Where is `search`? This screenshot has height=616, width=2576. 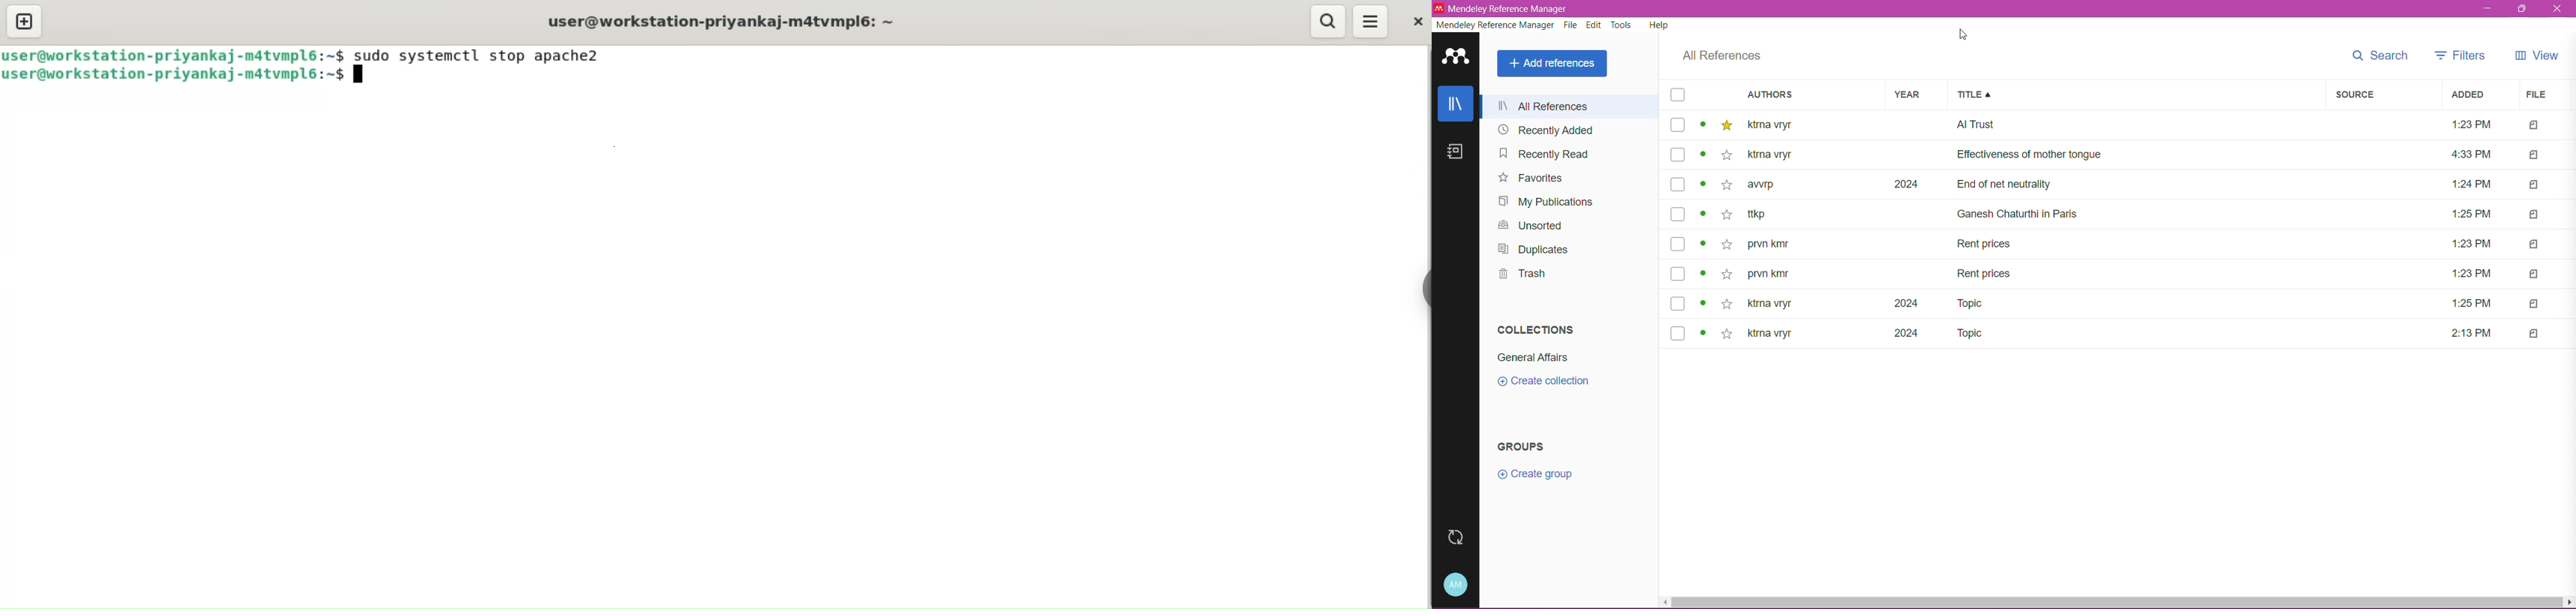
search is located at coordinates (1327, 21).